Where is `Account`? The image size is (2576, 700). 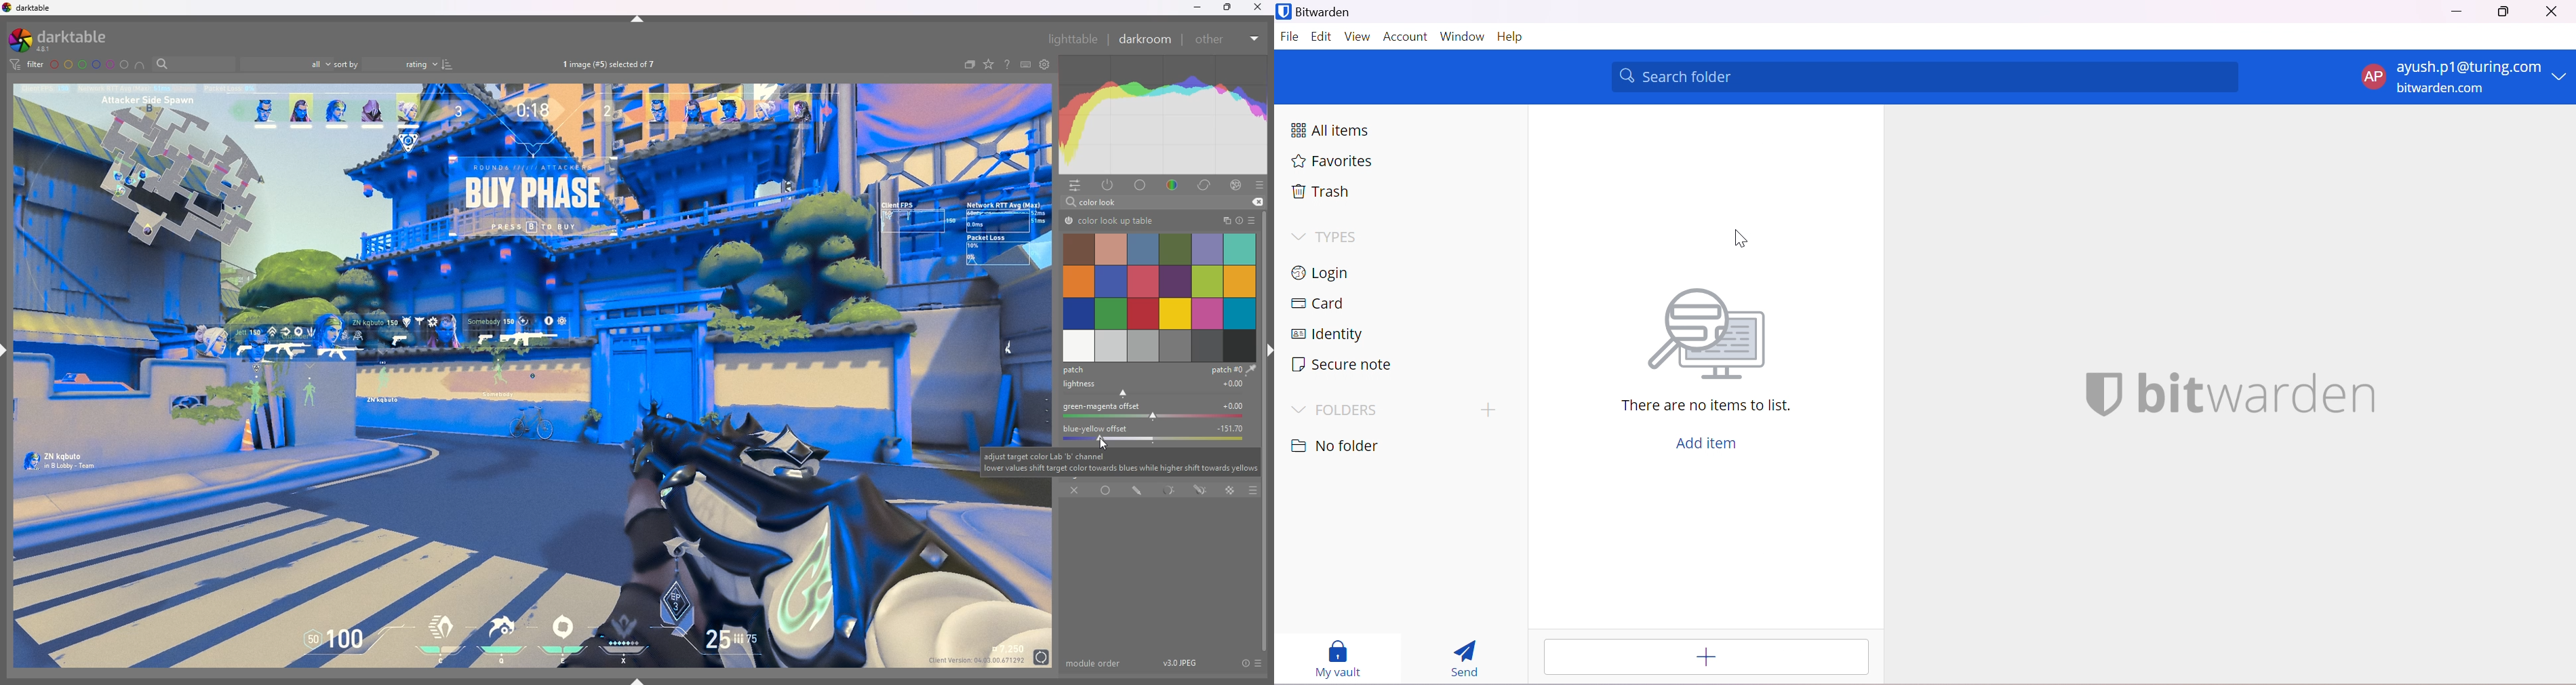
Account is located at coordinates (1406, 37).